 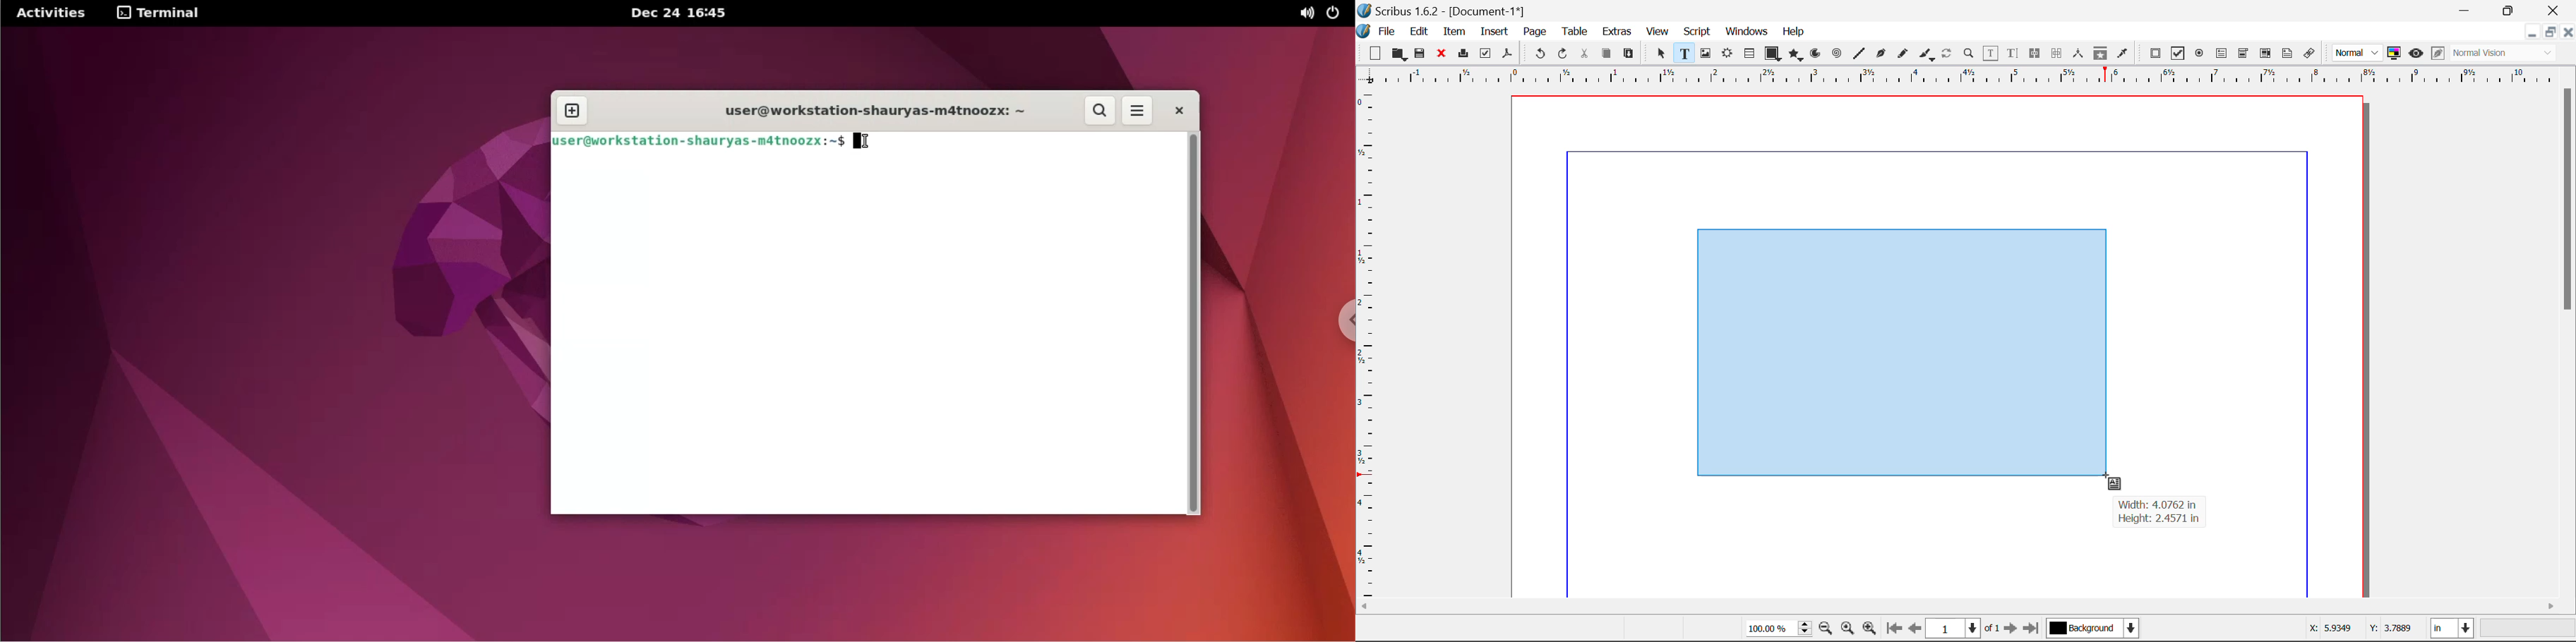 I want to click on Line, so click(x=1859, y=53).